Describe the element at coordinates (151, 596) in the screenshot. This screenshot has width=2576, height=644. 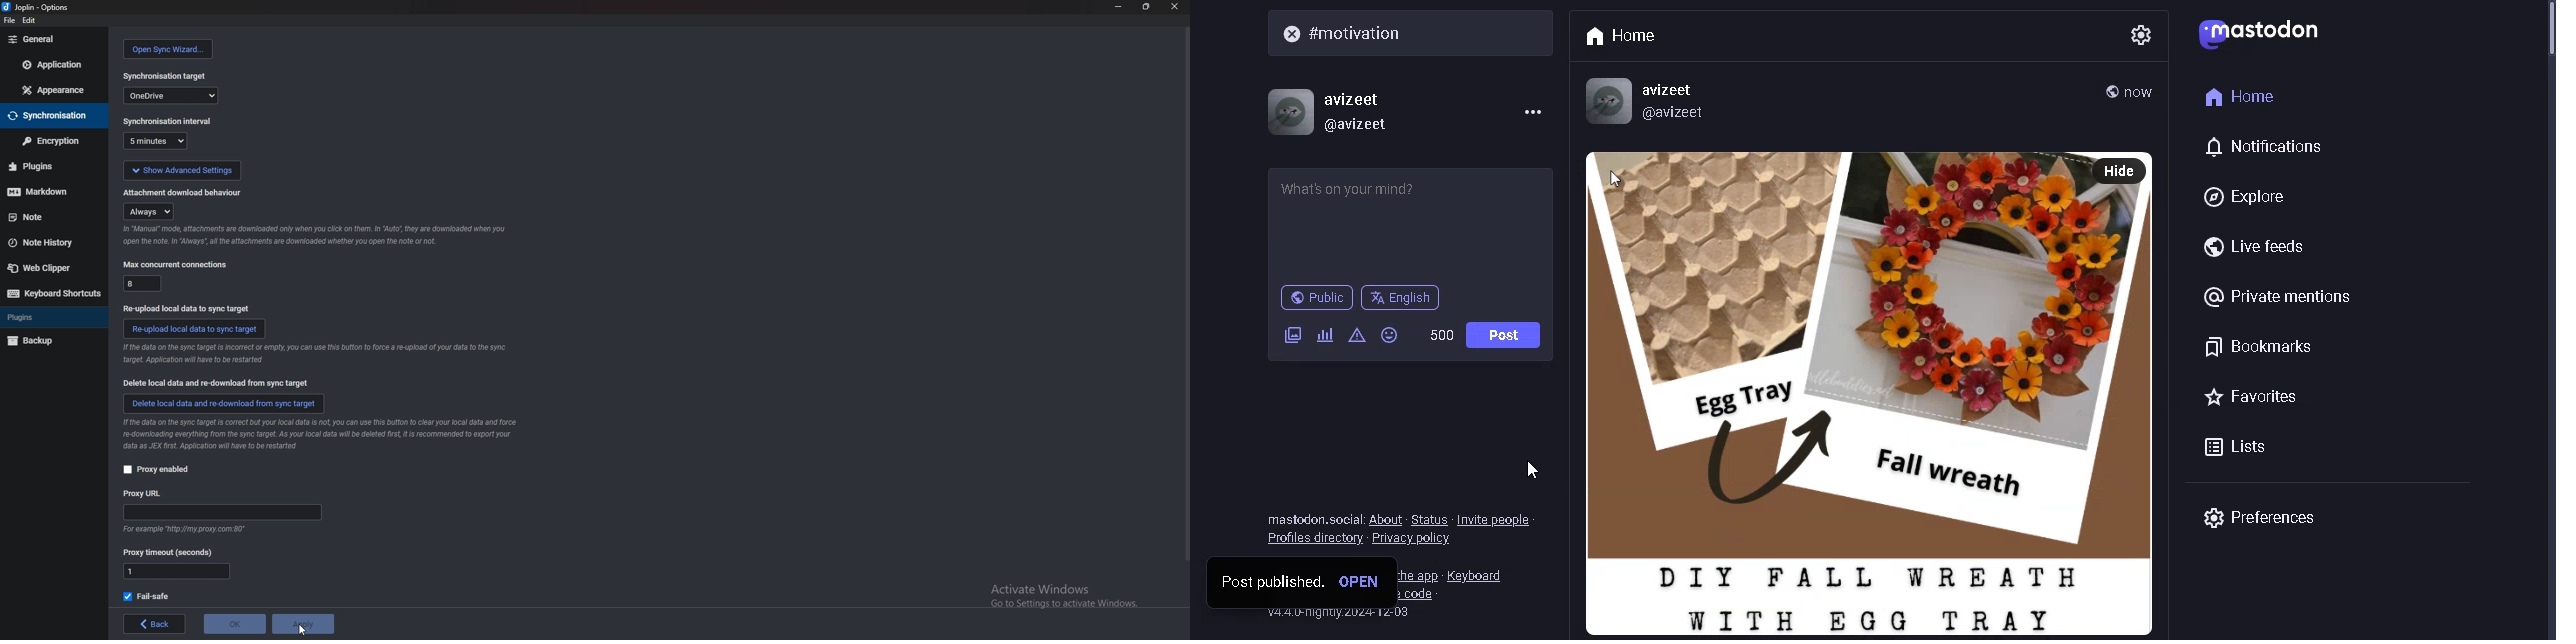
I see `fail safe` at that location.